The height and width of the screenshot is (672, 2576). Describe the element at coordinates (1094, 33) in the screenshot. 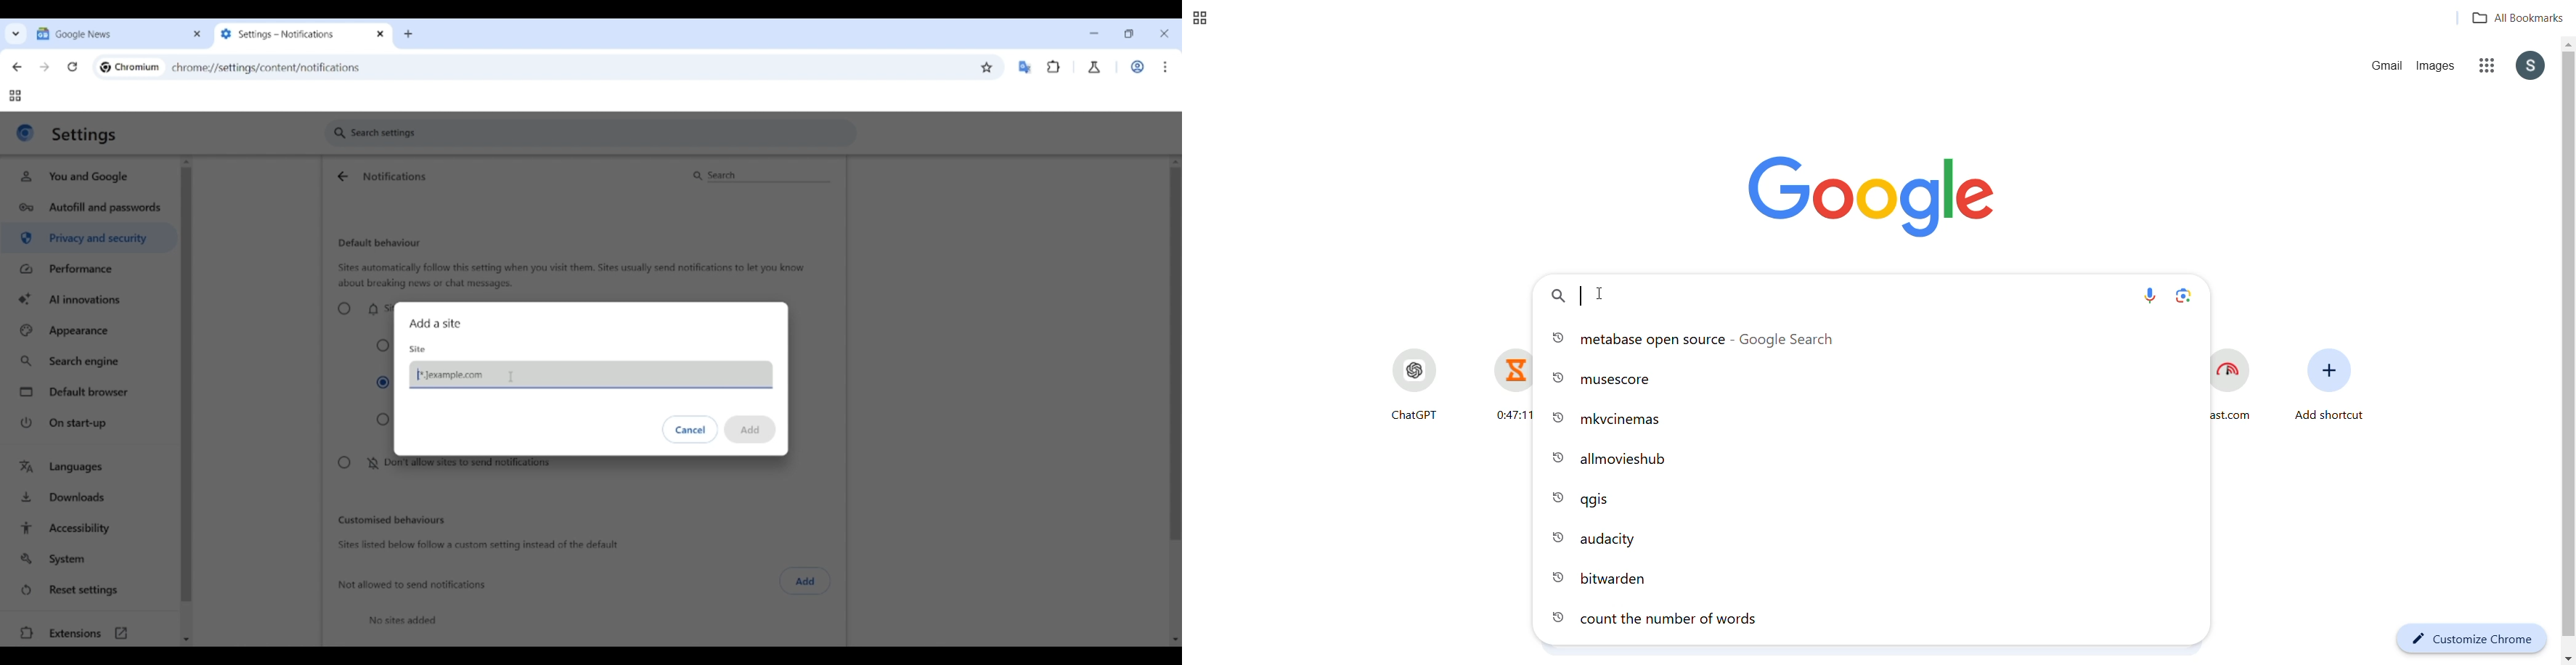

I see `Minimize` at that location.